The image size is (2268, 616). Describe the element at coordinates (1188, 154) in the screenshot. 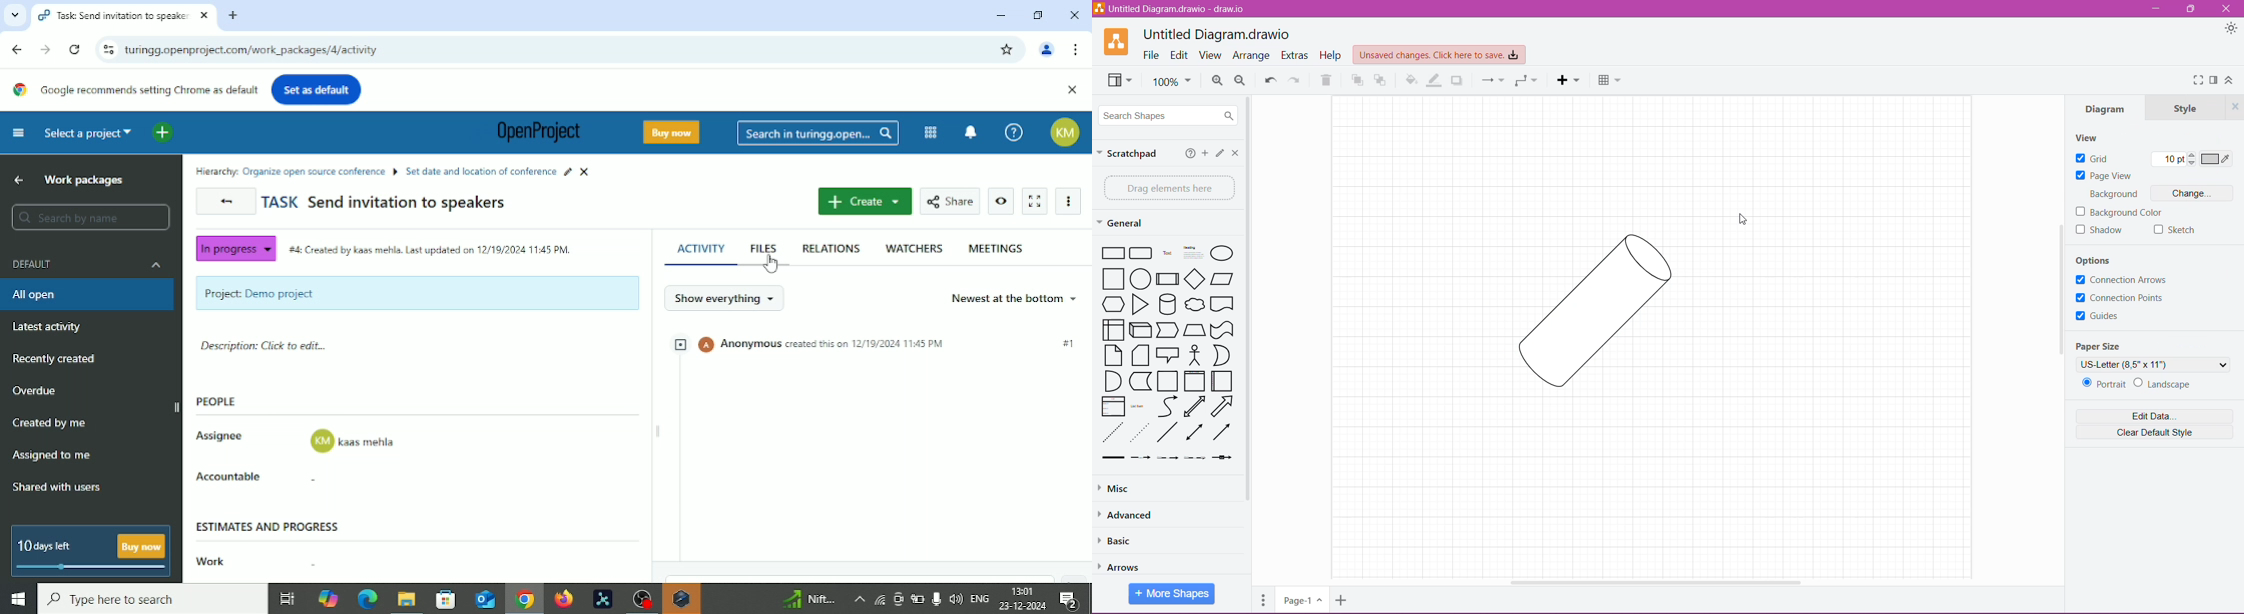

I see `Help` at that location.